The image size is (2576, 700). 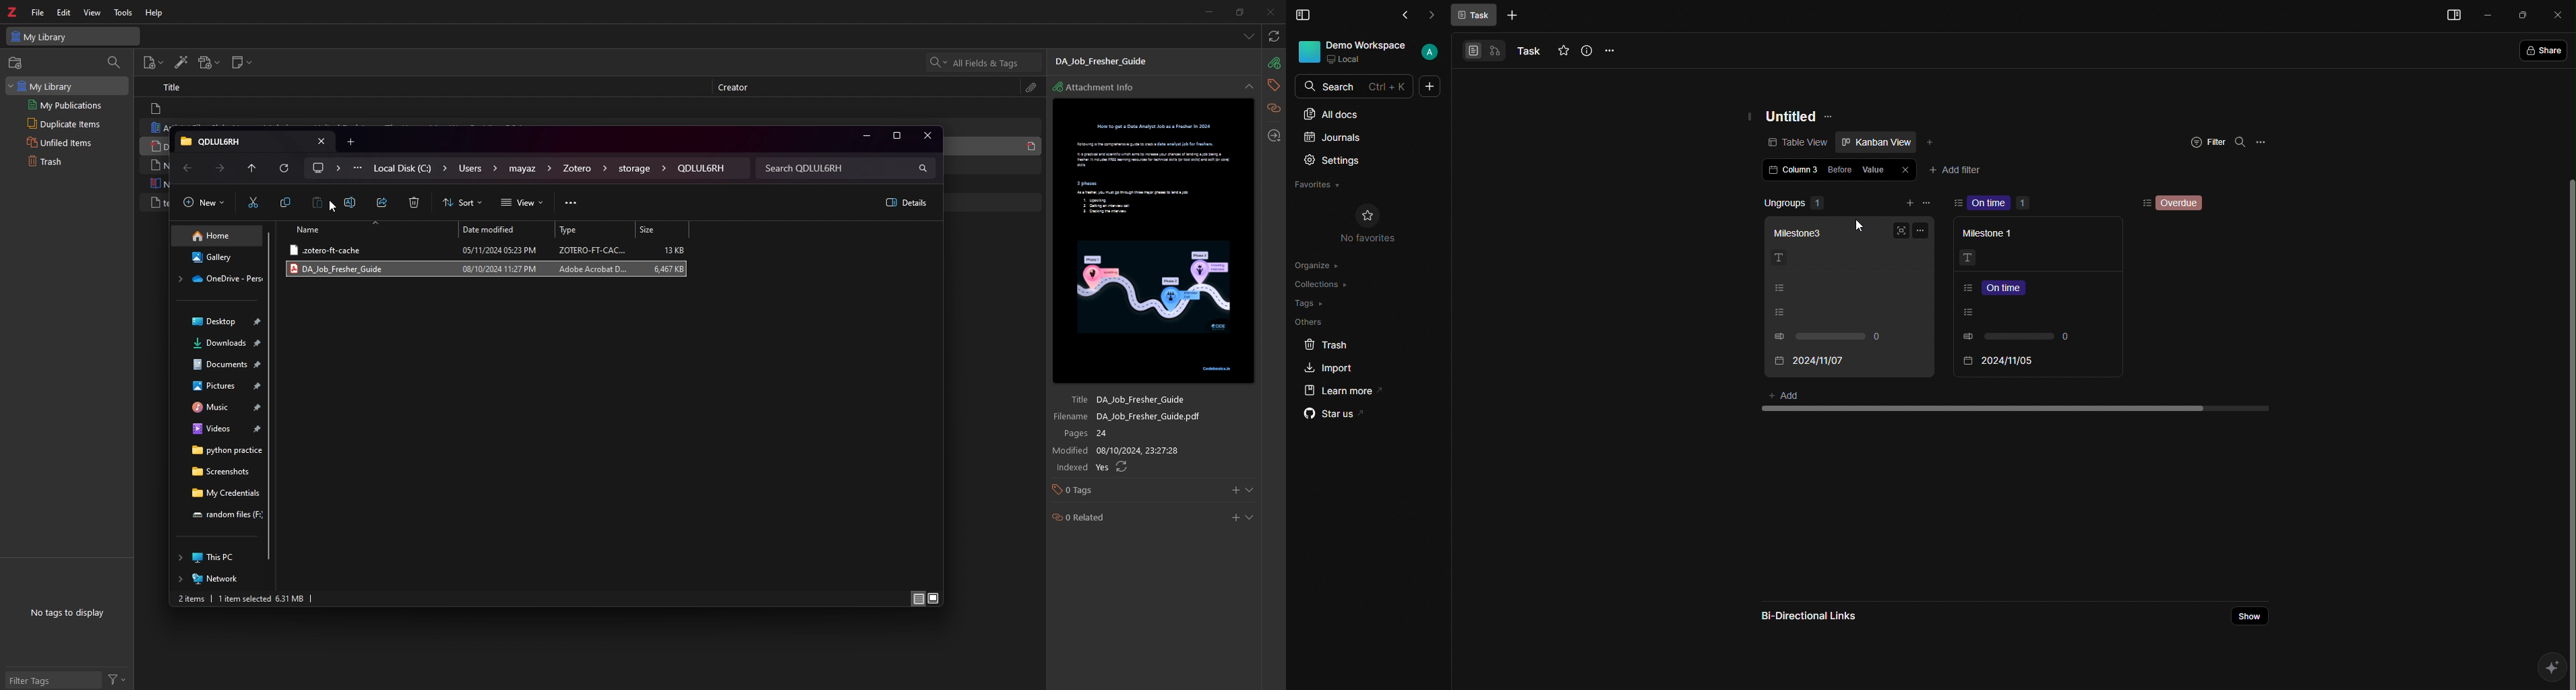 What do you see at coordinates (1368, 224) in the screenshot?
I see `No Favorites` at bounding box center [1368, 224].